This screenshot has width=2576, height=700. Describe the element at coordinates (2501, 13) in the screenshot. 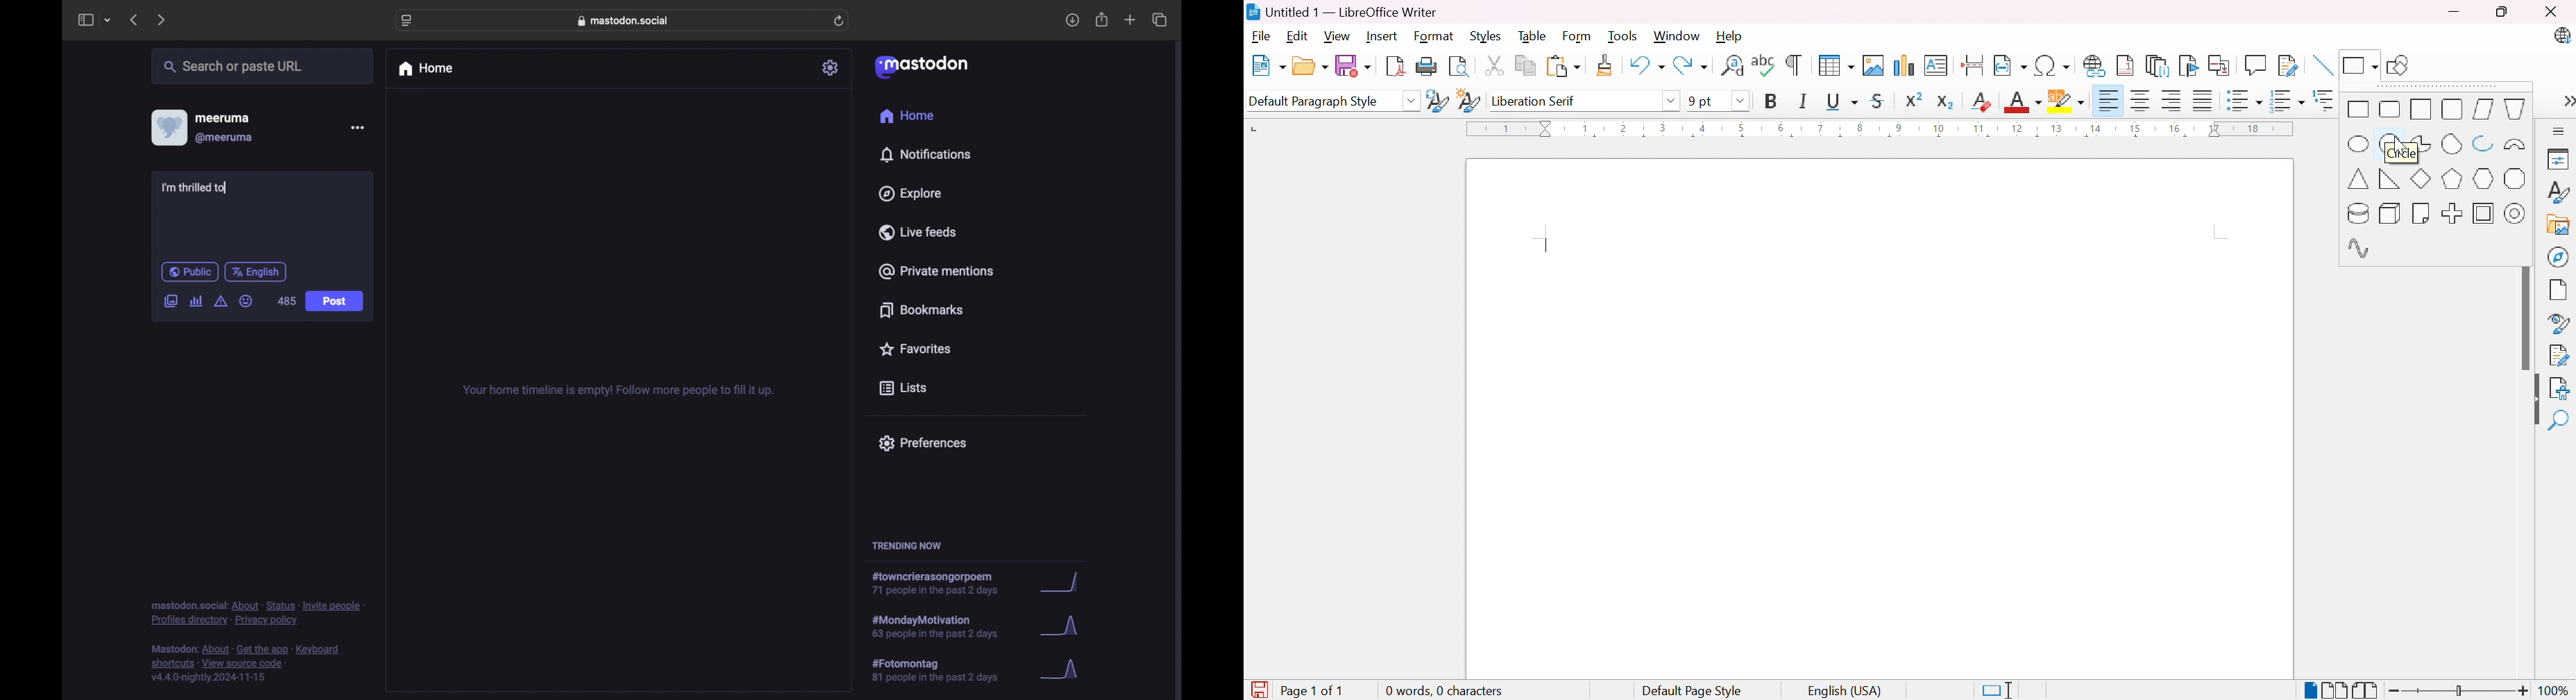

I see `Restore down` at that location.